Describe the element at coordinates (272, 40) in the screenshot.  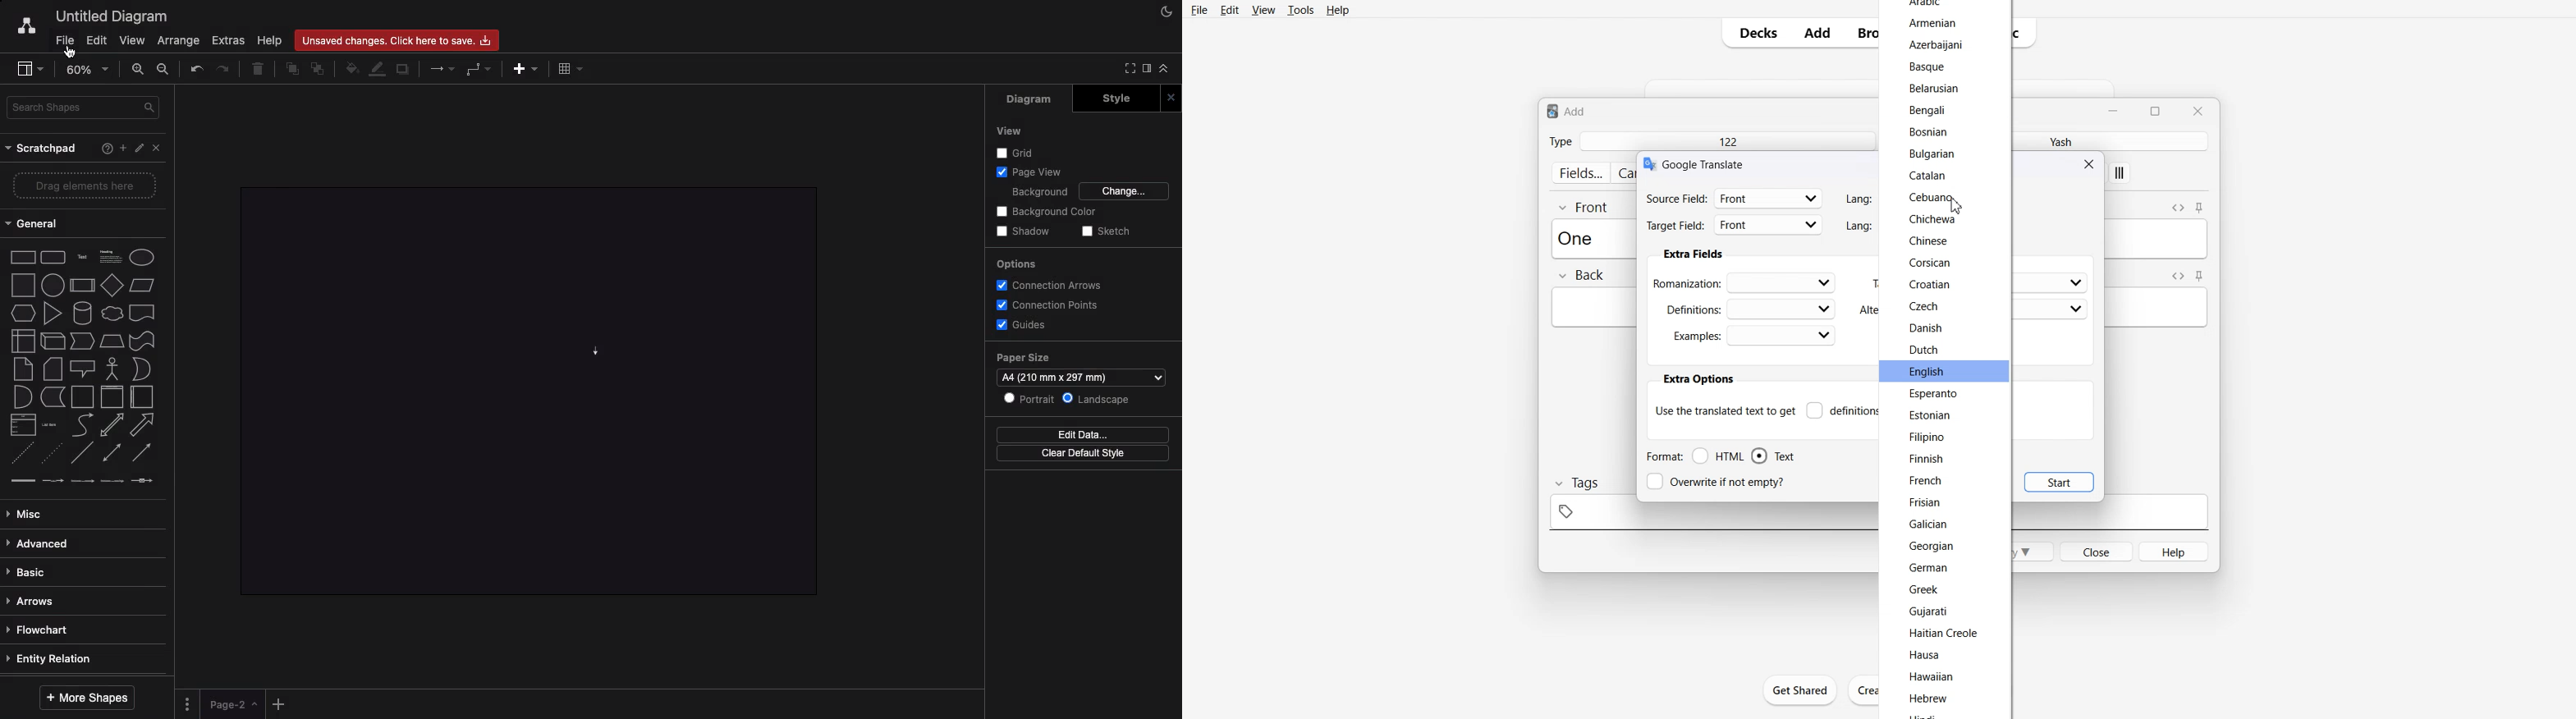
I see `Help` at that location.